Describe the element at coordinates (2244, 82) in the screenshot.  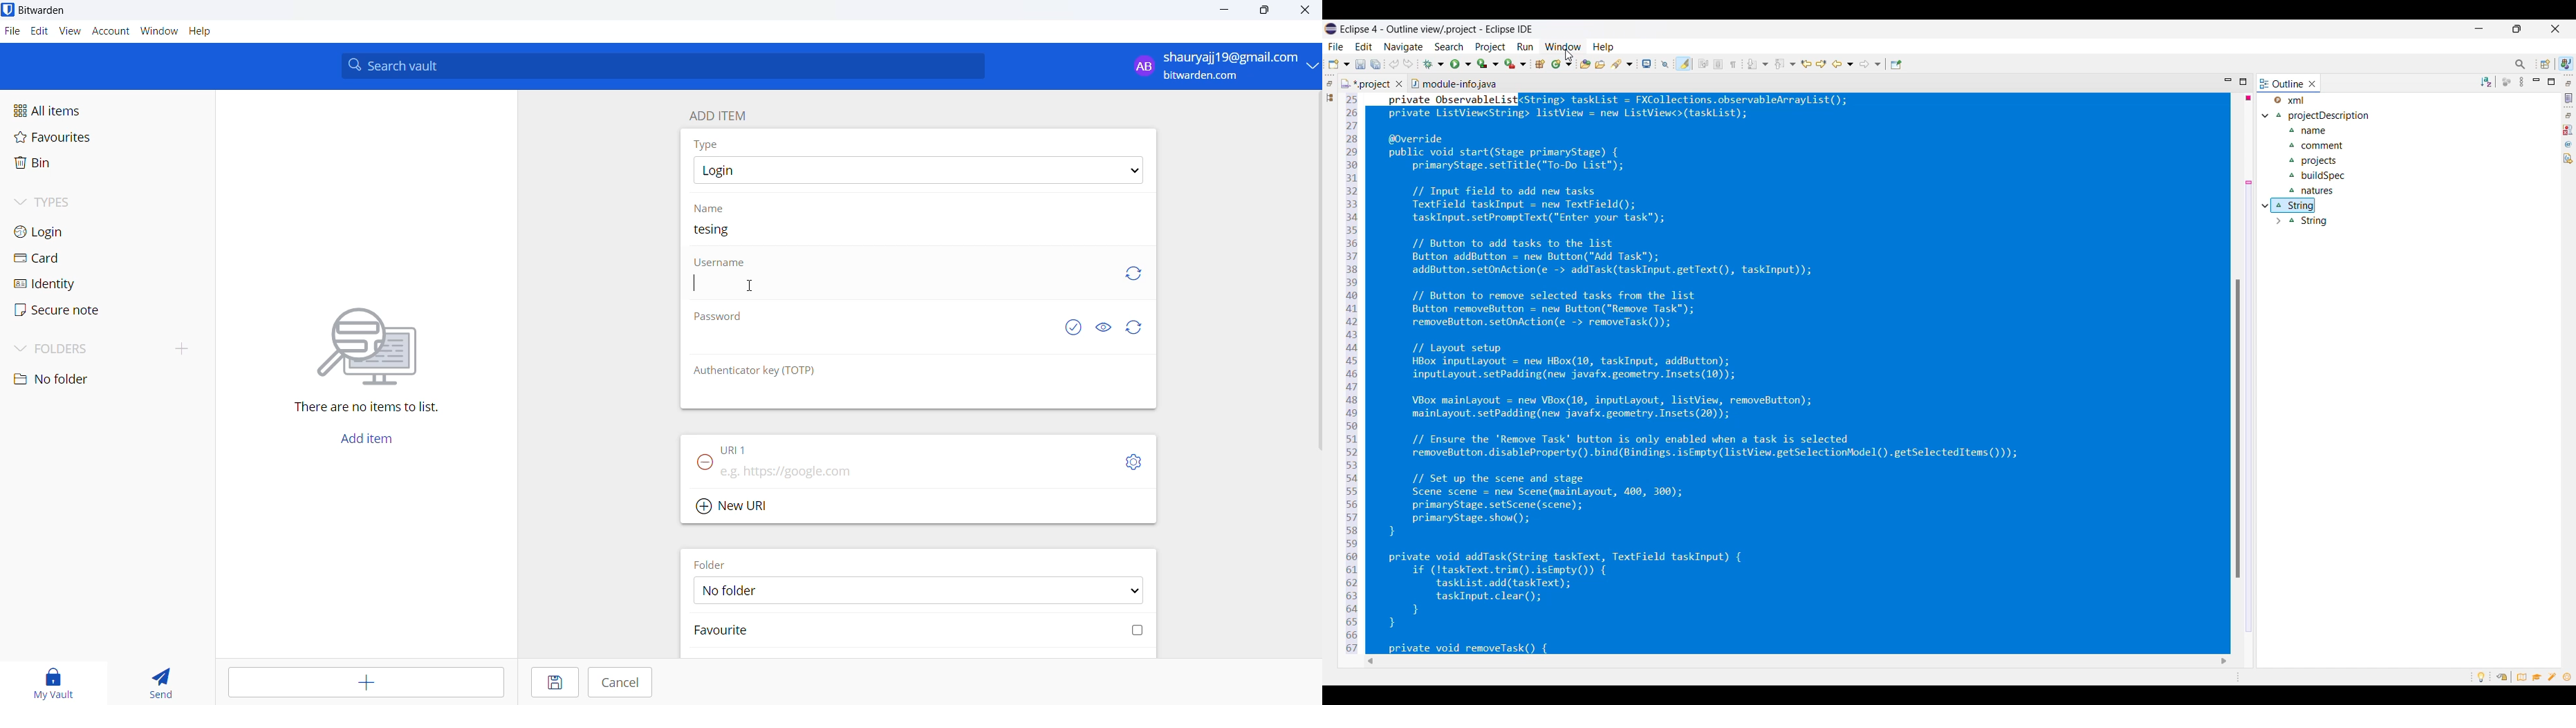
I see `Maximize` at that location.